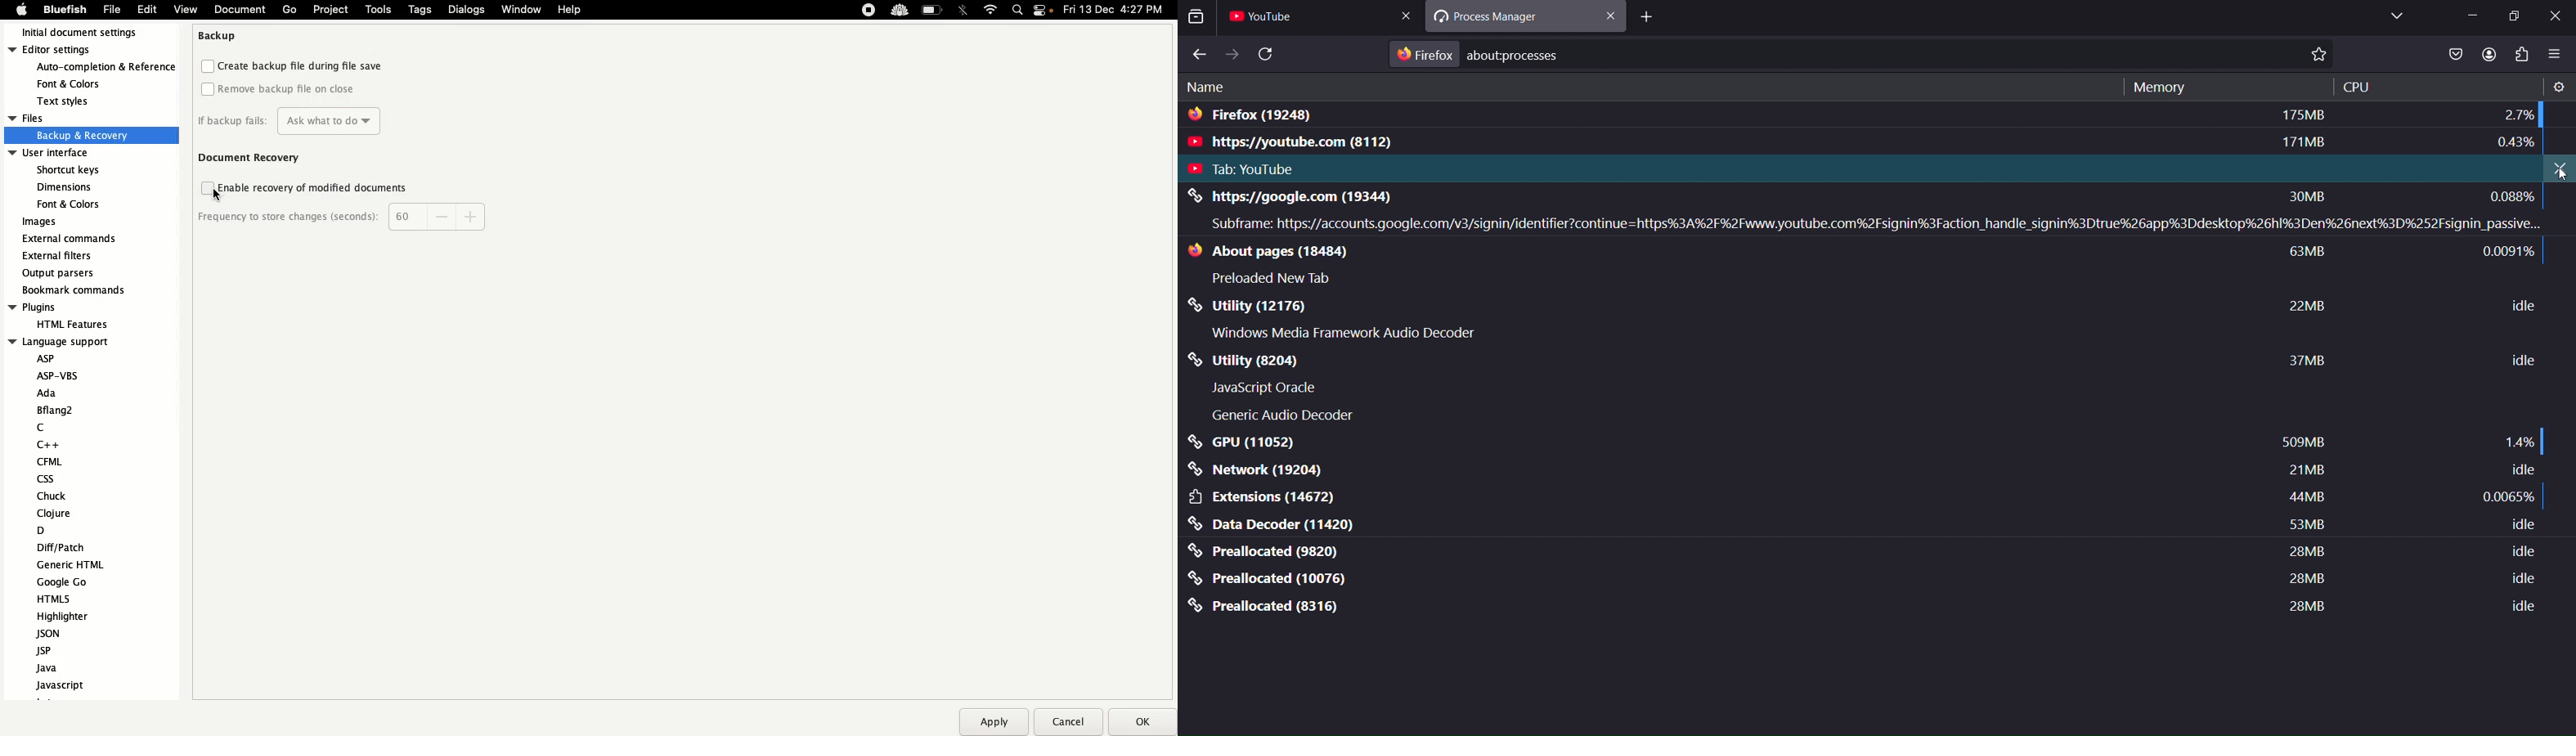  I want to click on 22 mb, so click(2309, 306).